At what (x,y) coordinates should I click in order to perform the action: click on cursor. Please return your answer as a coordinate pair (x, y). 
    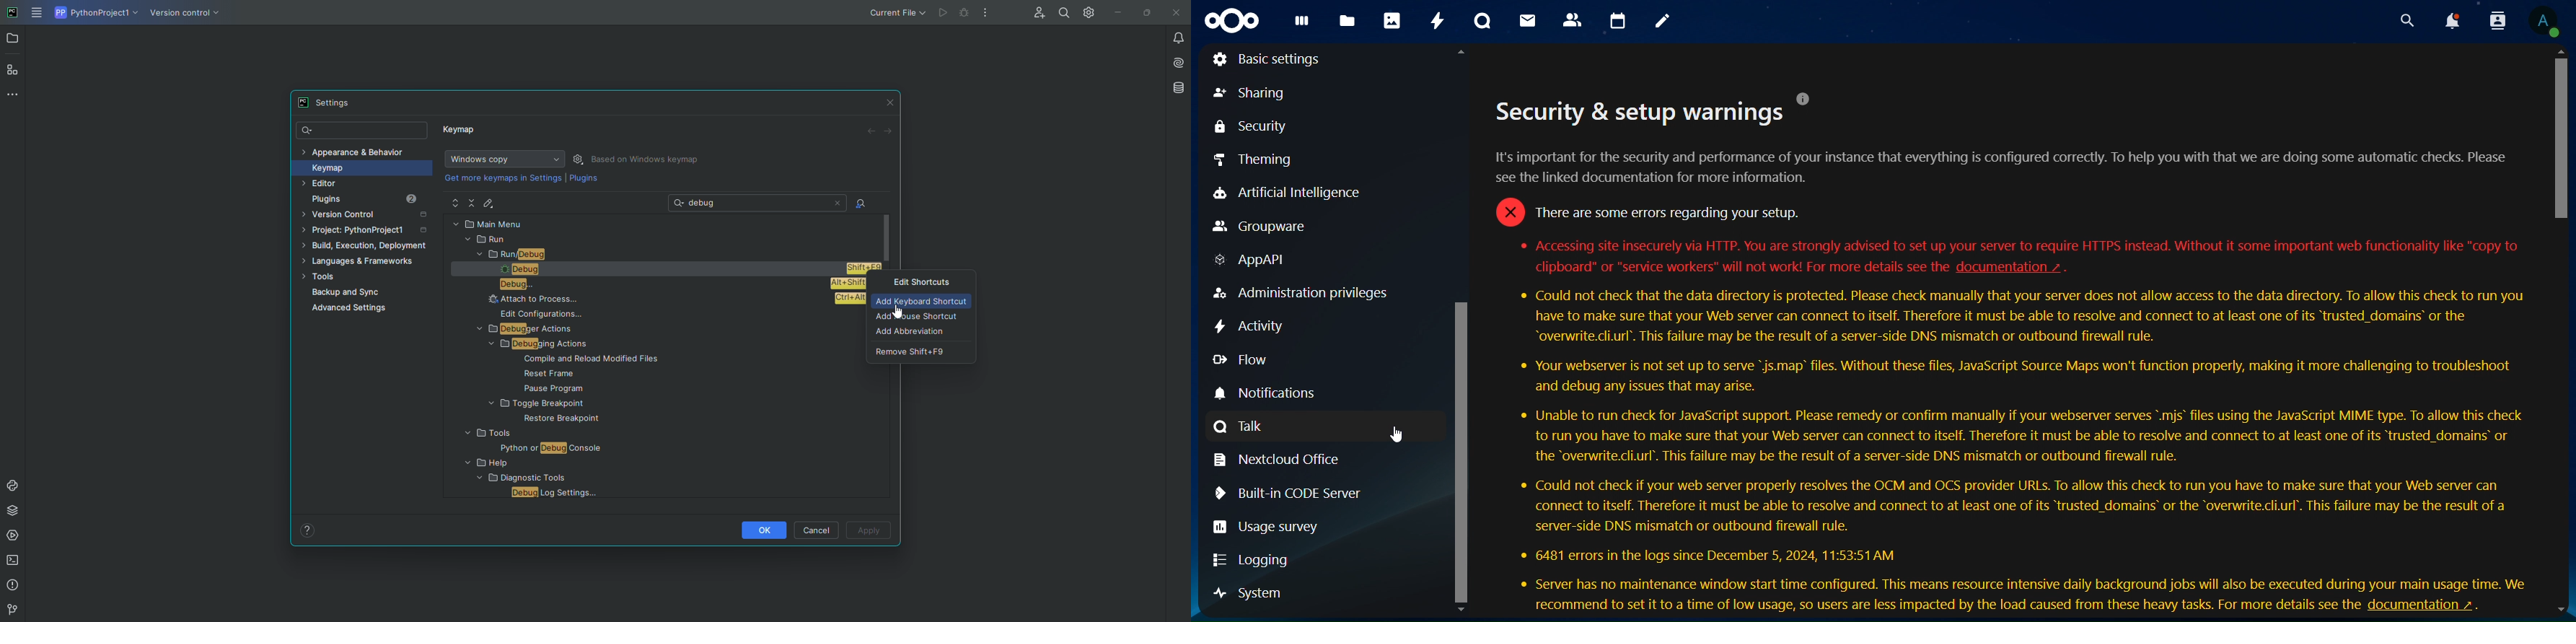
    Looking at the image, I should click on (1390, 431).